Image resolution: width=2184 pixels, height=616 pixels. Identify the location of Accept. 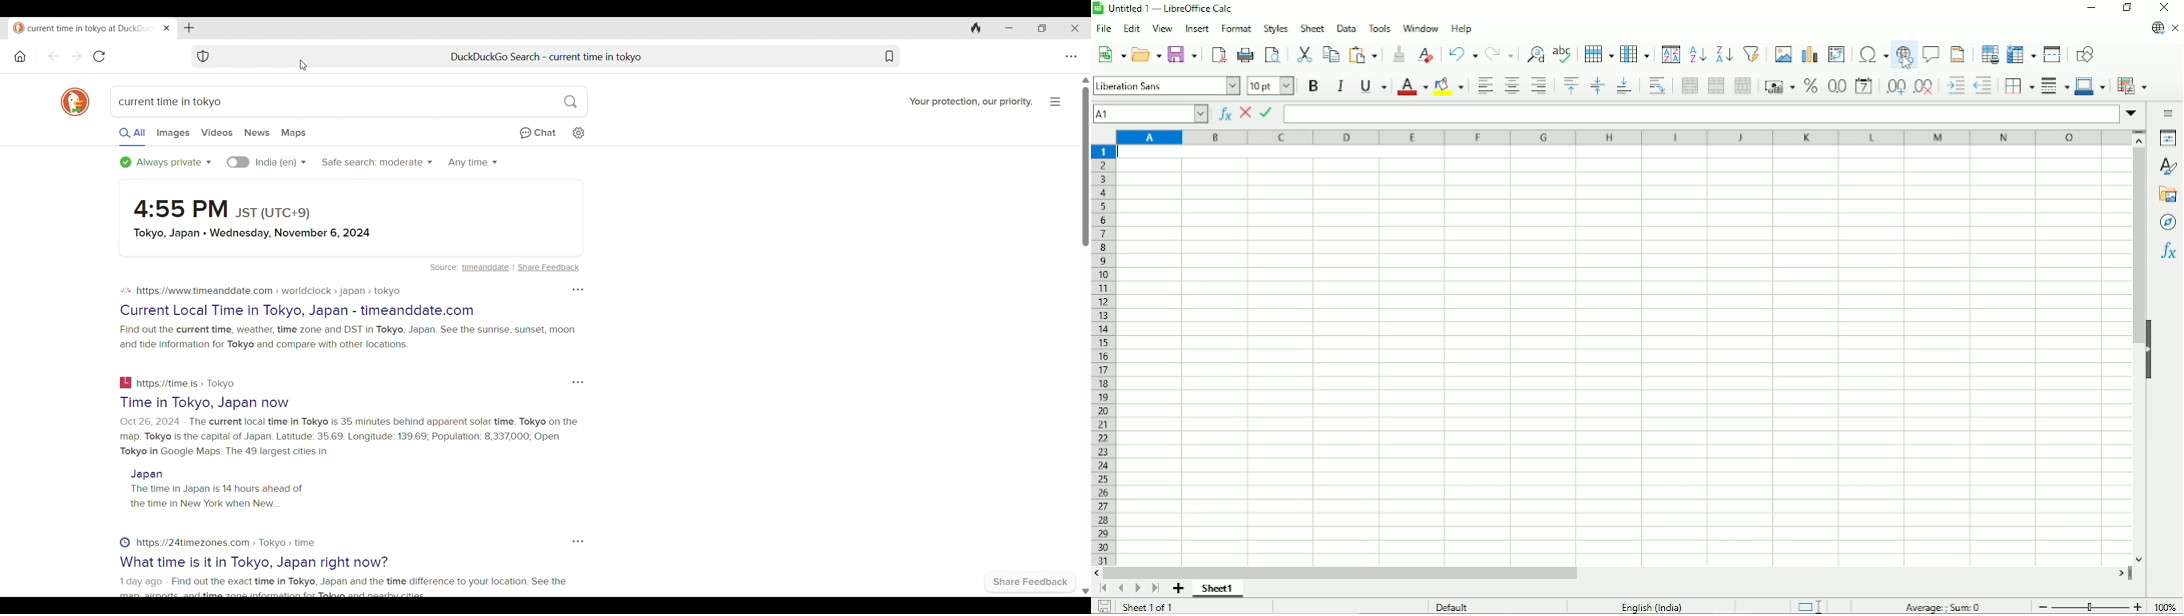
(1267, 113).